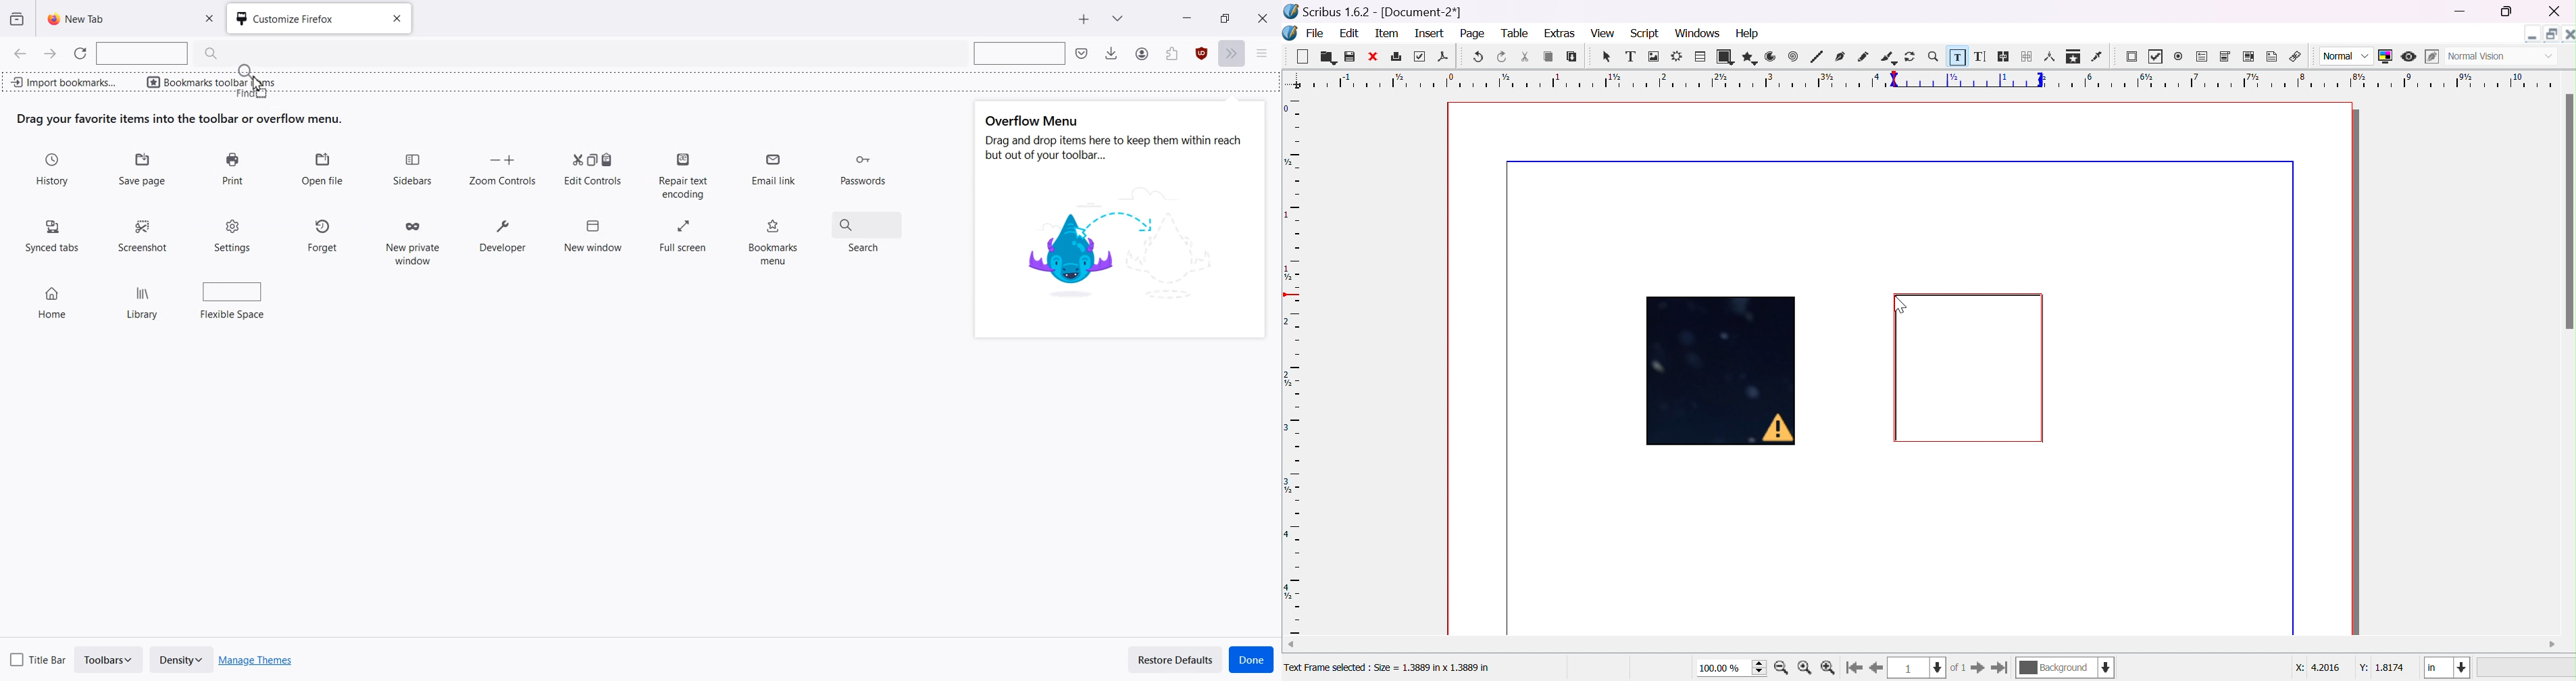  Describe the element at coordinates (1374, 12) in the screenshot. I see `scribus 1.6.2 - [Document-2*]` at that location.